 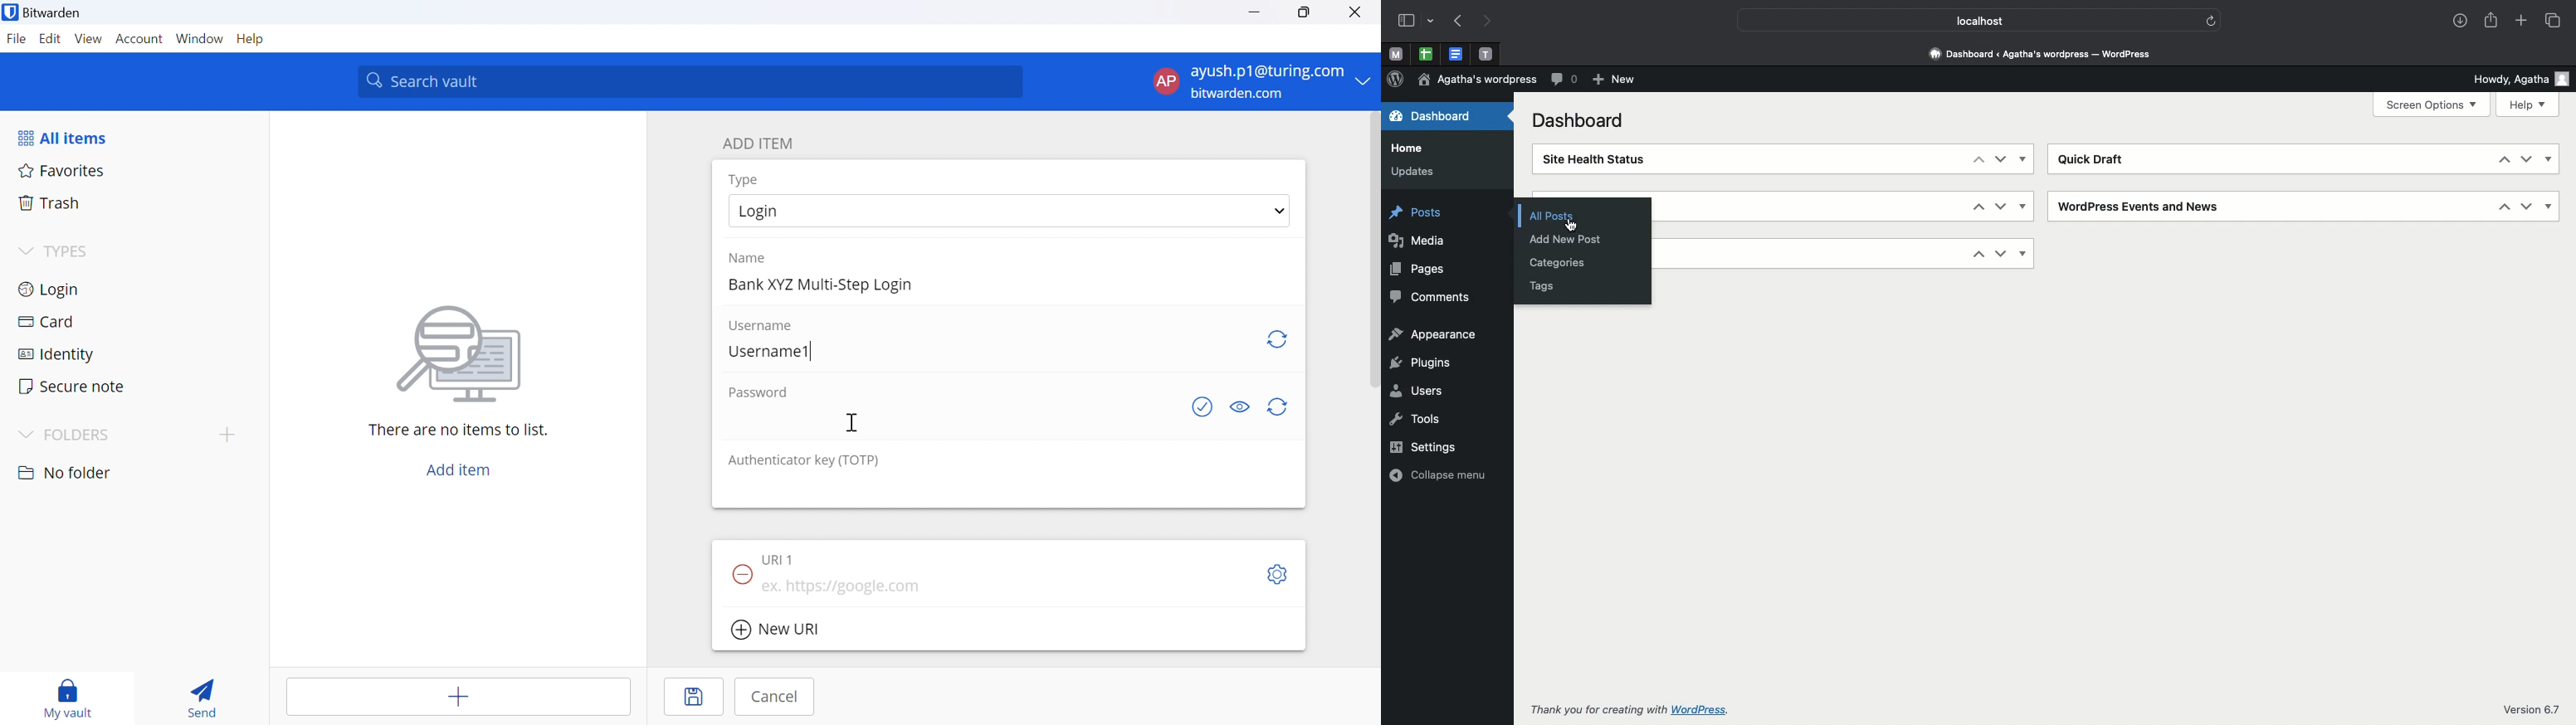 I want to click on Identity, so click(x=57, y=354).